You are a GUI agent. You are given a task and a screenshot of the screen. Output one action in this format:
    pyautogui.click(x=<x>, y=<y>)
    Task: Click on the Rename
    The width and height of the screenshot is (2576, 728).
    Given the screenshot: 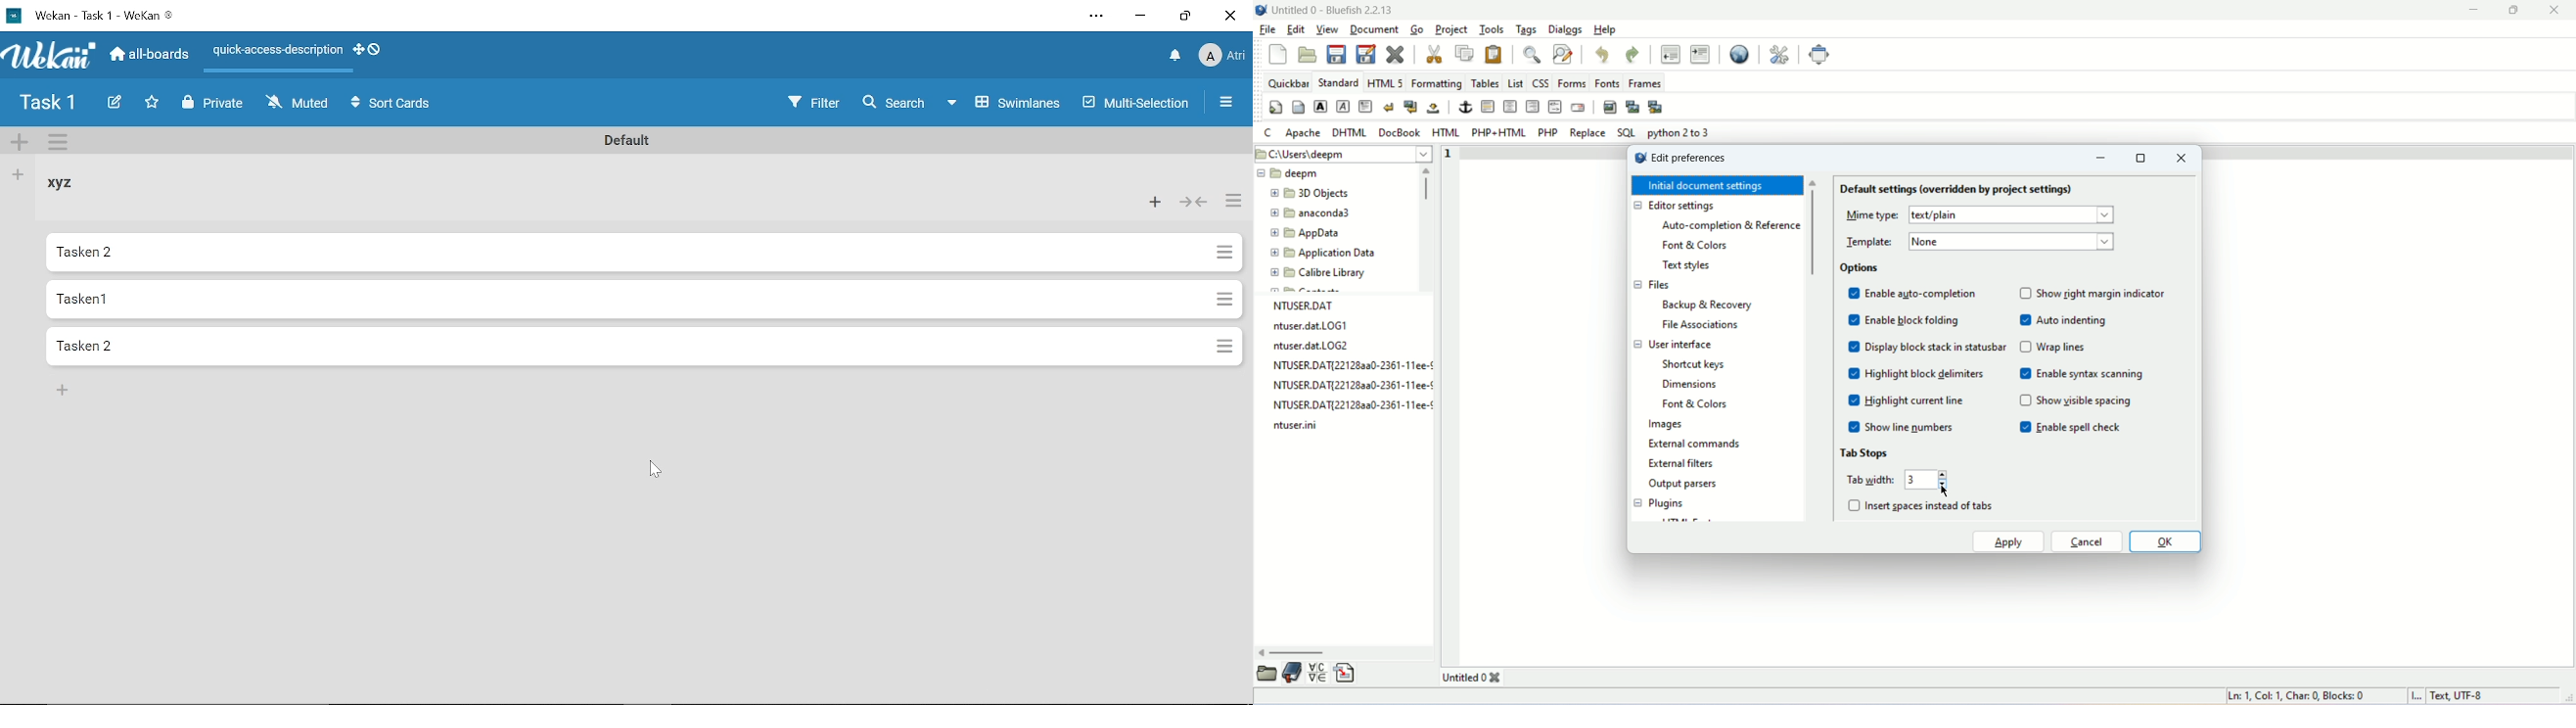 What is the action you would take?
    pyautogui.click(x=622, y=139)
    